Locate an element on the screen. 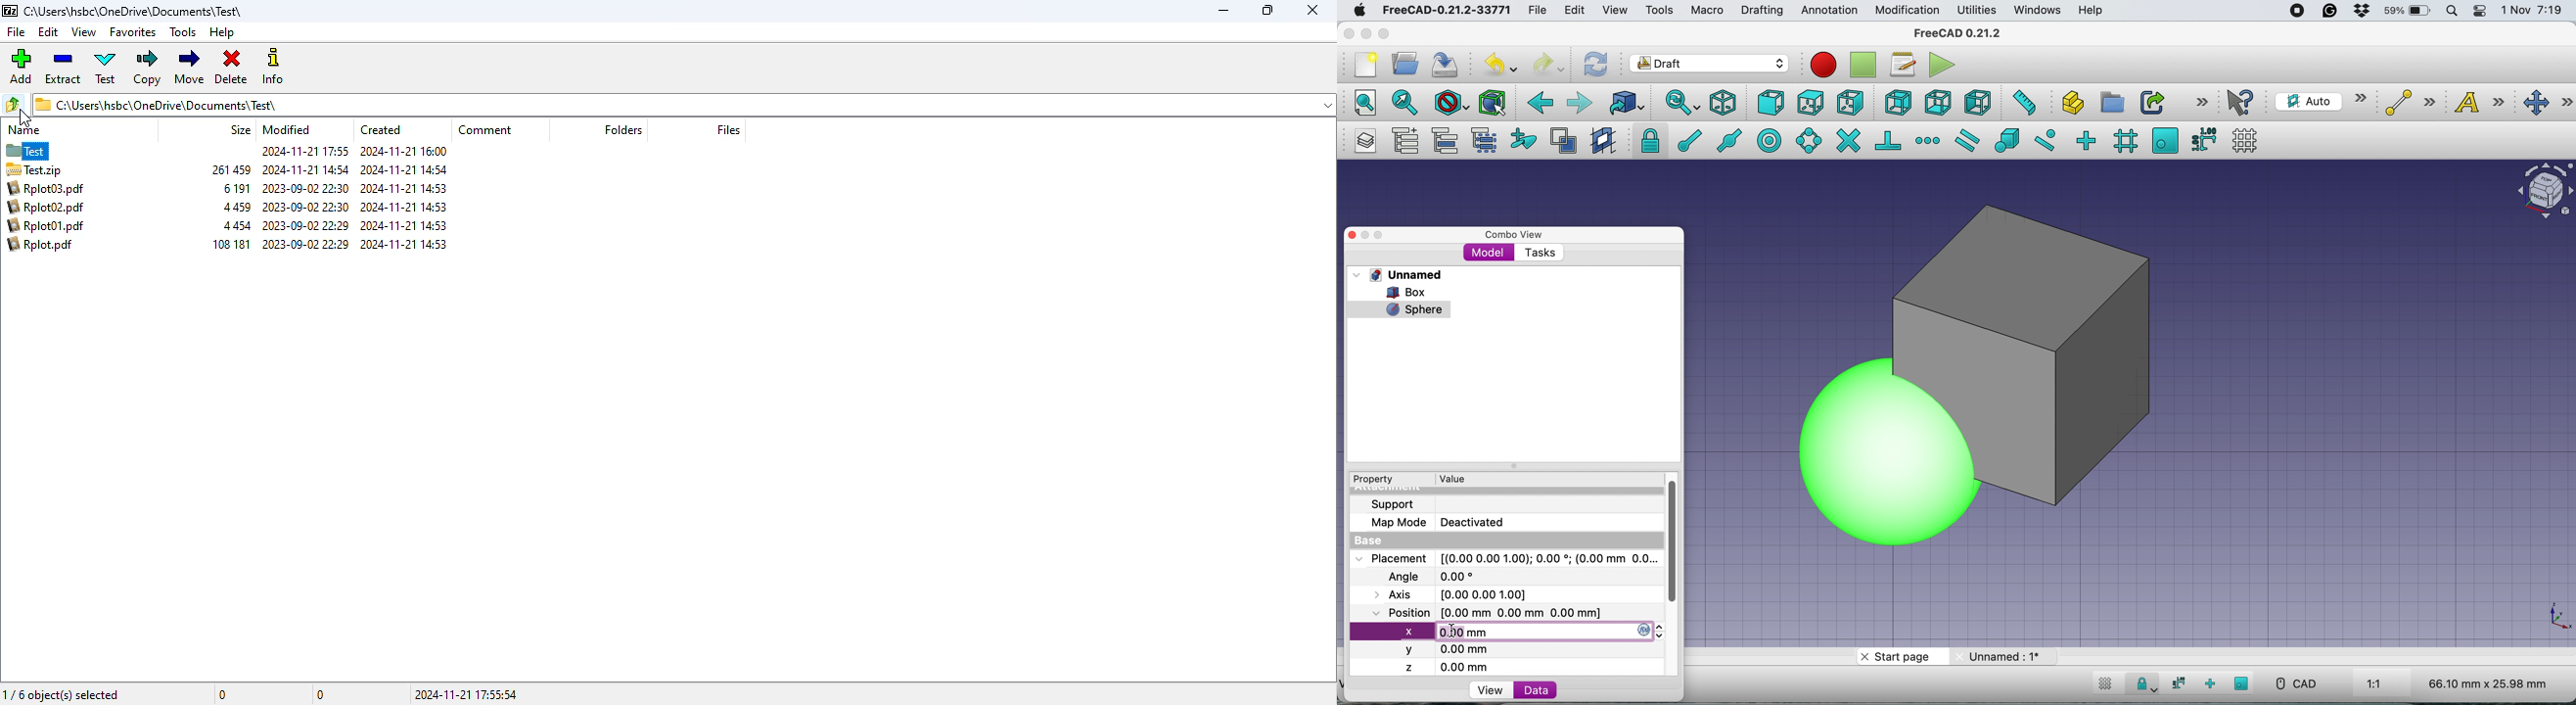 The image size is (2576, 728). line is located at coordinates (2408, 103).